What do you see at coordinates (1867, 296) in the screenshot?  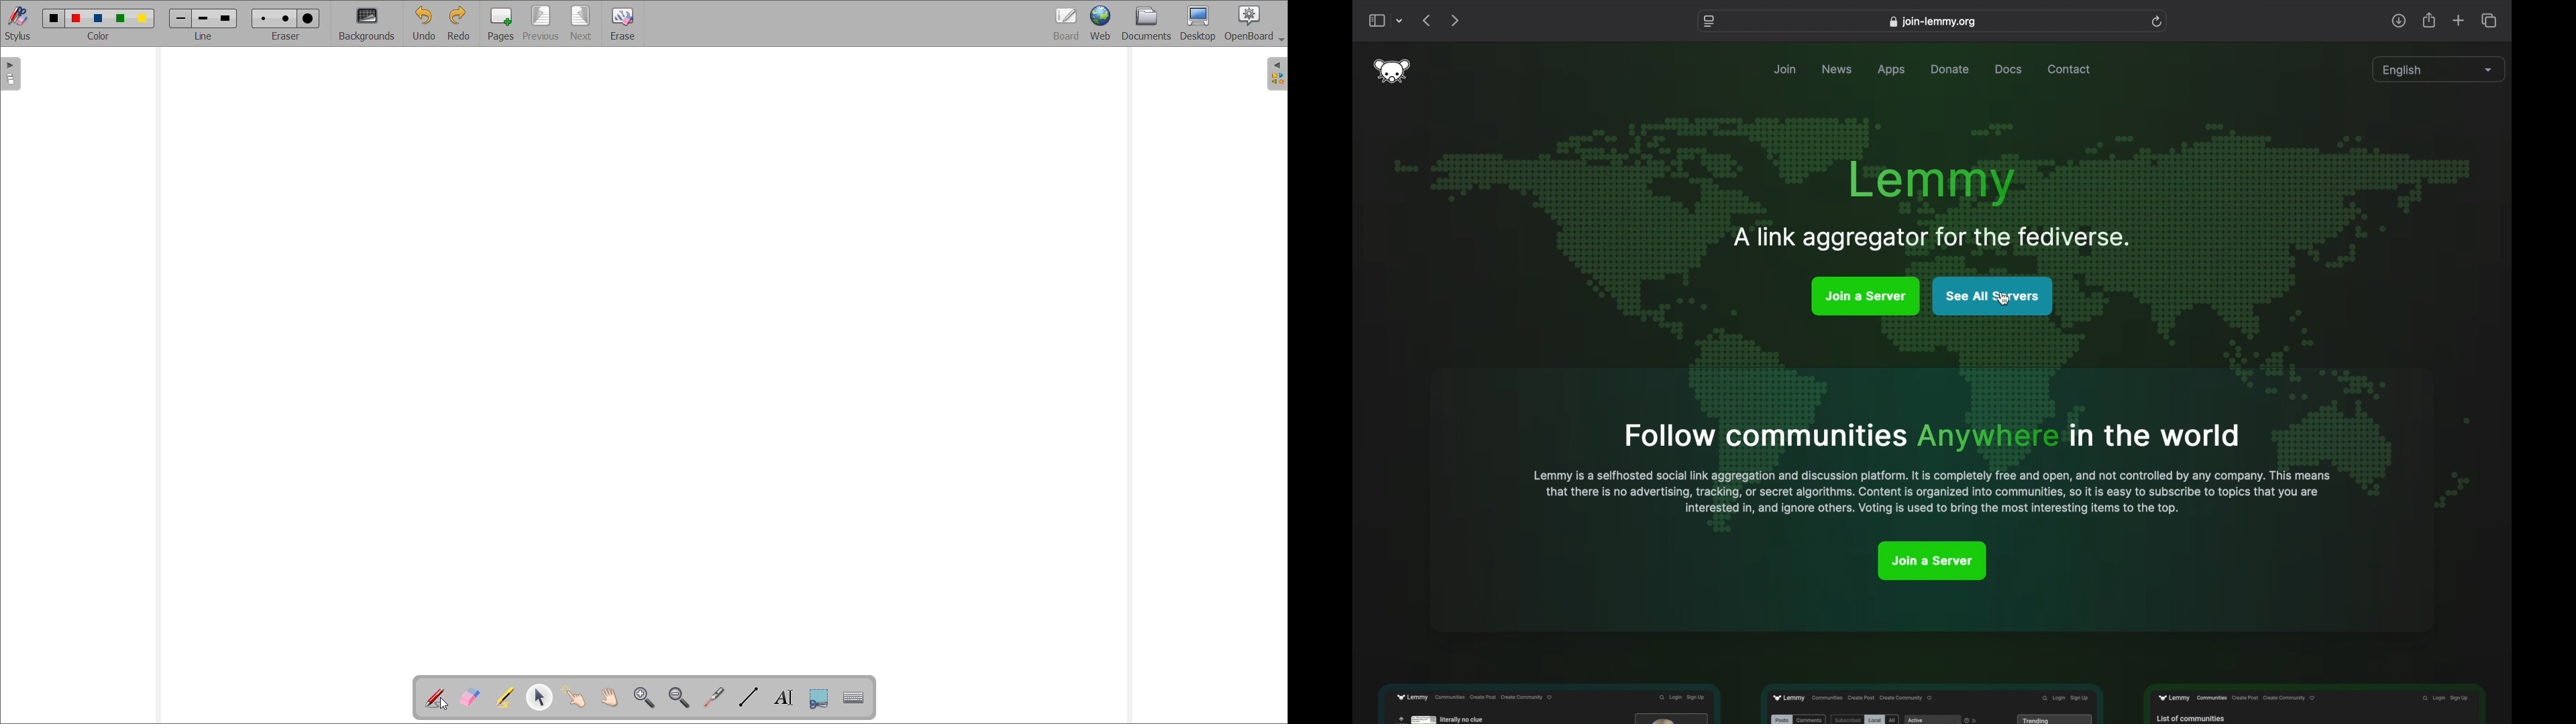 I see `join a server` at bounding box center [1867, 296].